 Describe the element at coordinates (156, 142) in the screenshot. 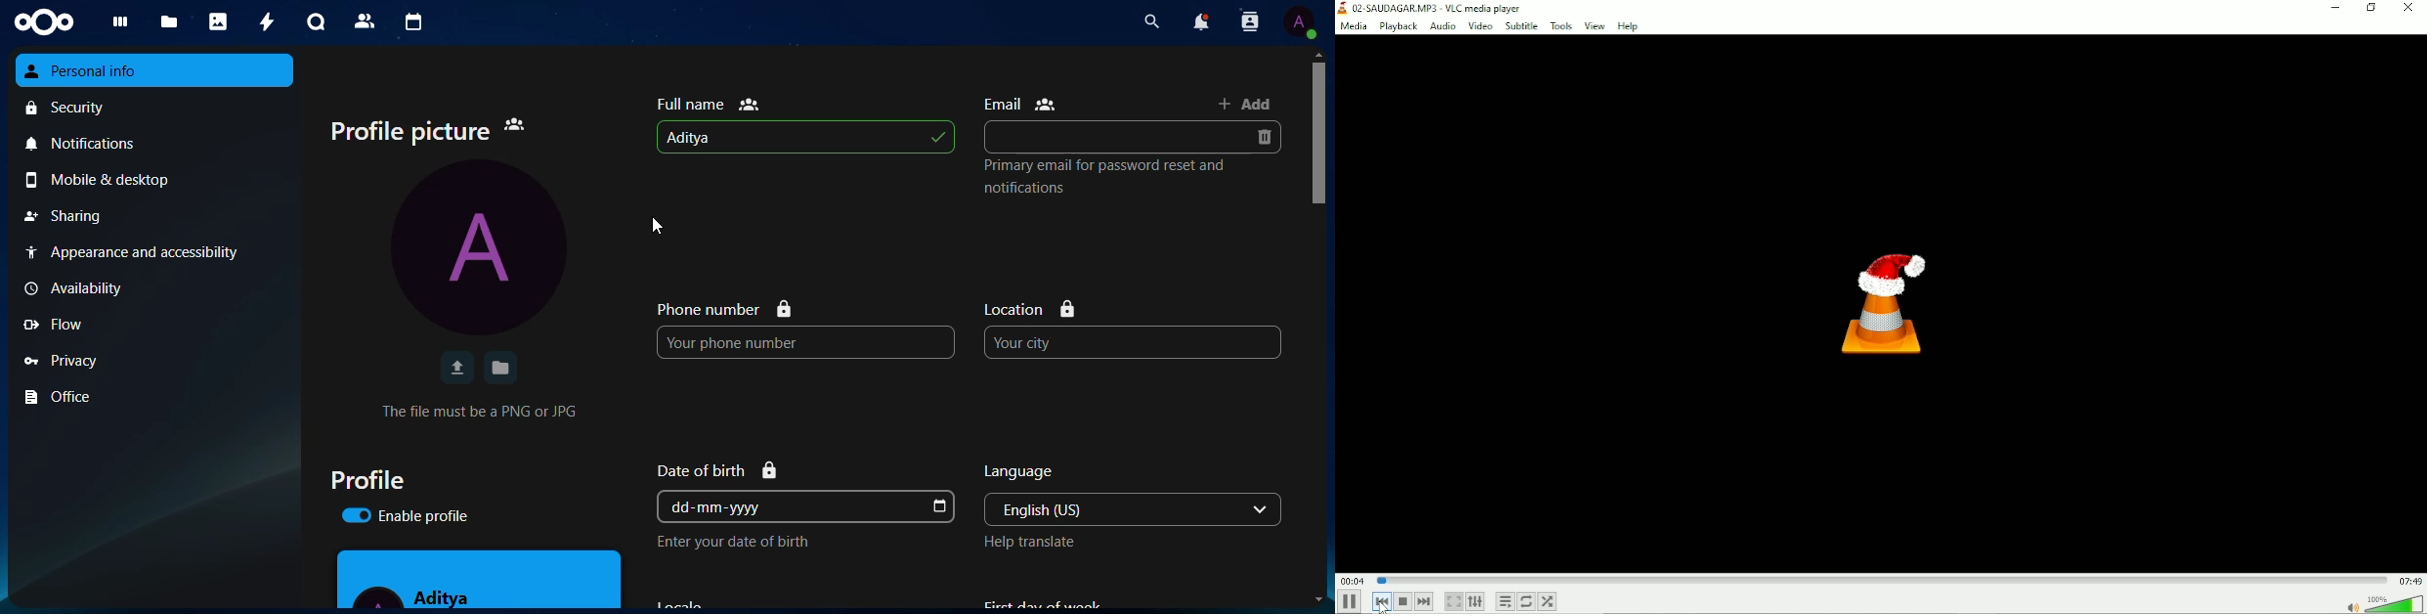

I see `notifications` at that location.